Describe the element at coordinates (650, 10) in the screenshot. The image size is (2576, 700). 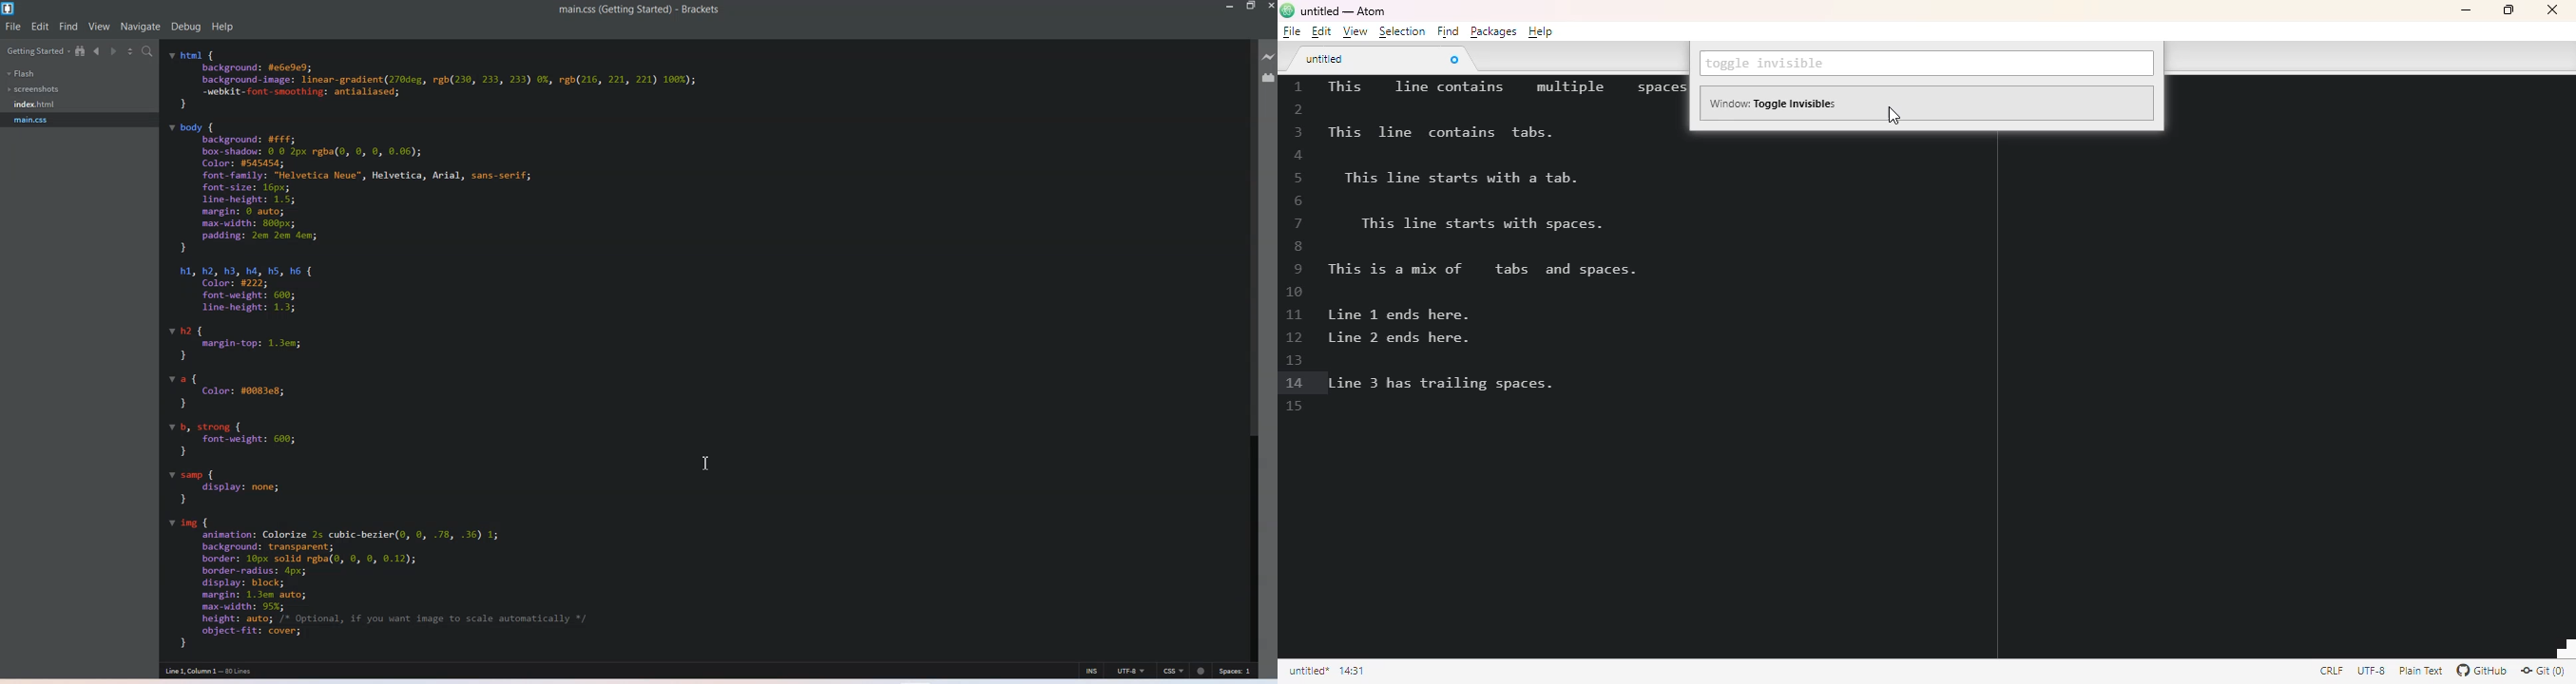
I see `main.css(getting started) - Brackets` at that location.